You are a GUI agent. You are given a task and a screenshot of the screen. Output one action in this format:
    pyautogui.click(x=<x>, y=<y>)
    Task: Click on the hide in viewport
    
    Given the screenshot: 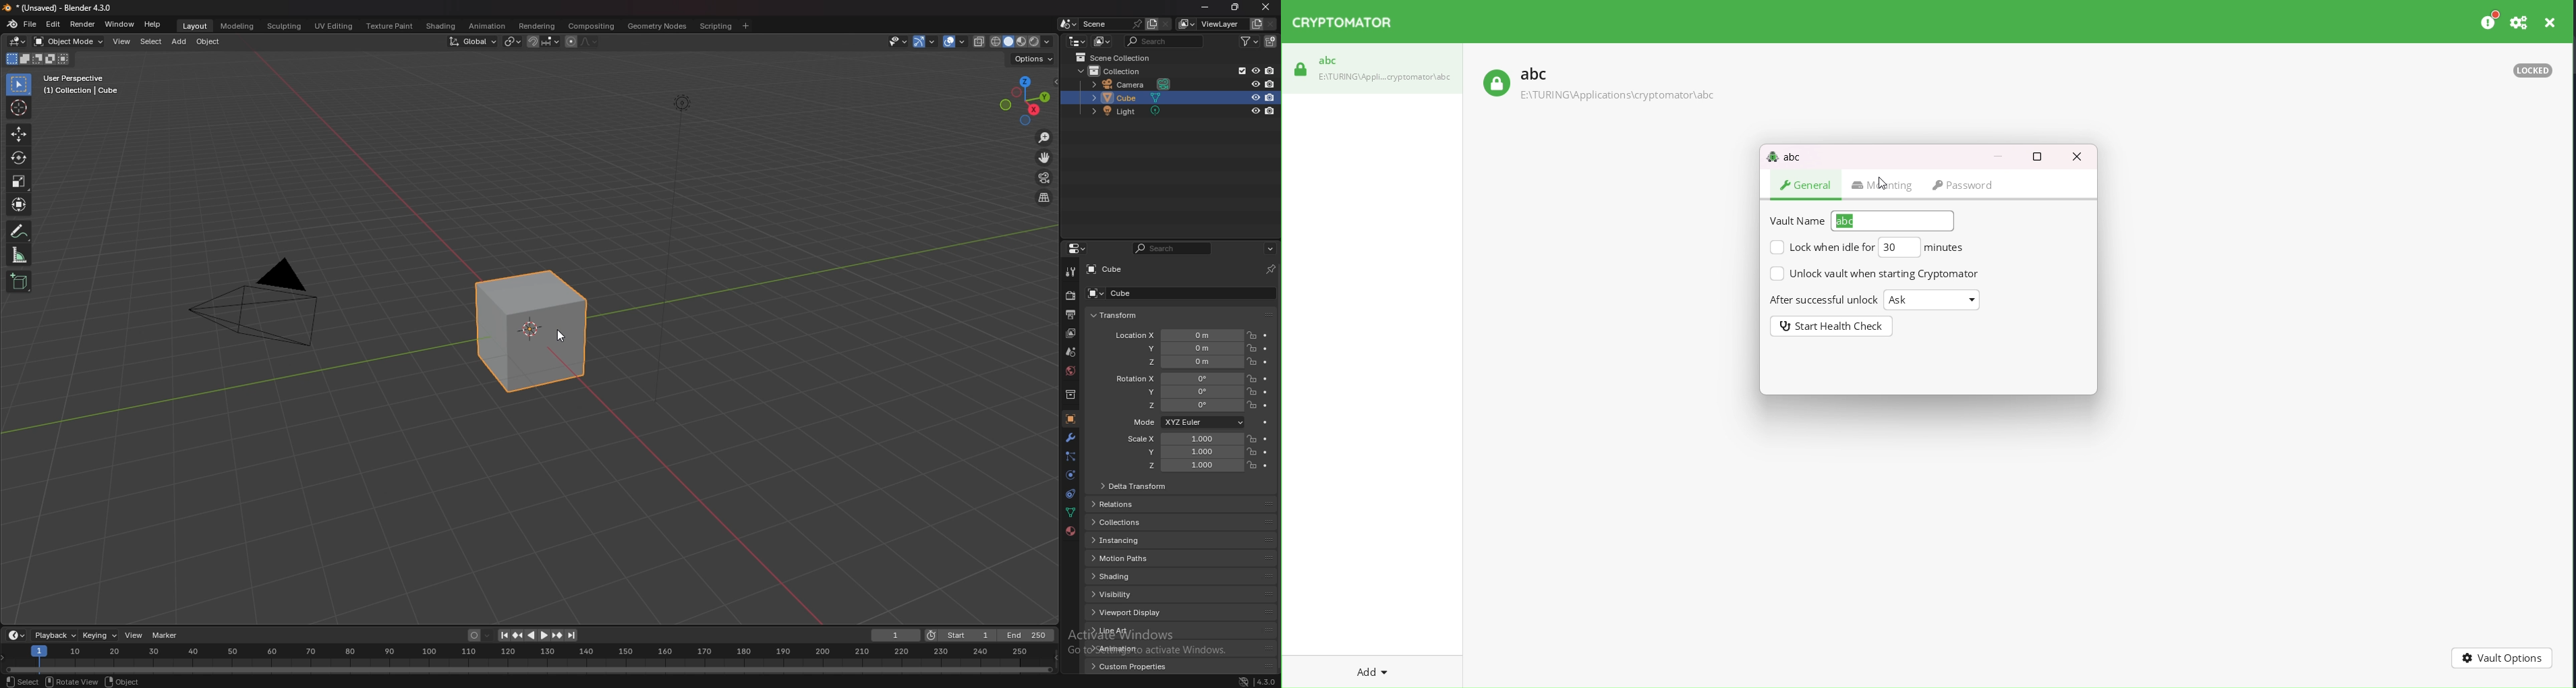 What is the action you would take?
    pyautogui.click(x=1255, y=110)
    